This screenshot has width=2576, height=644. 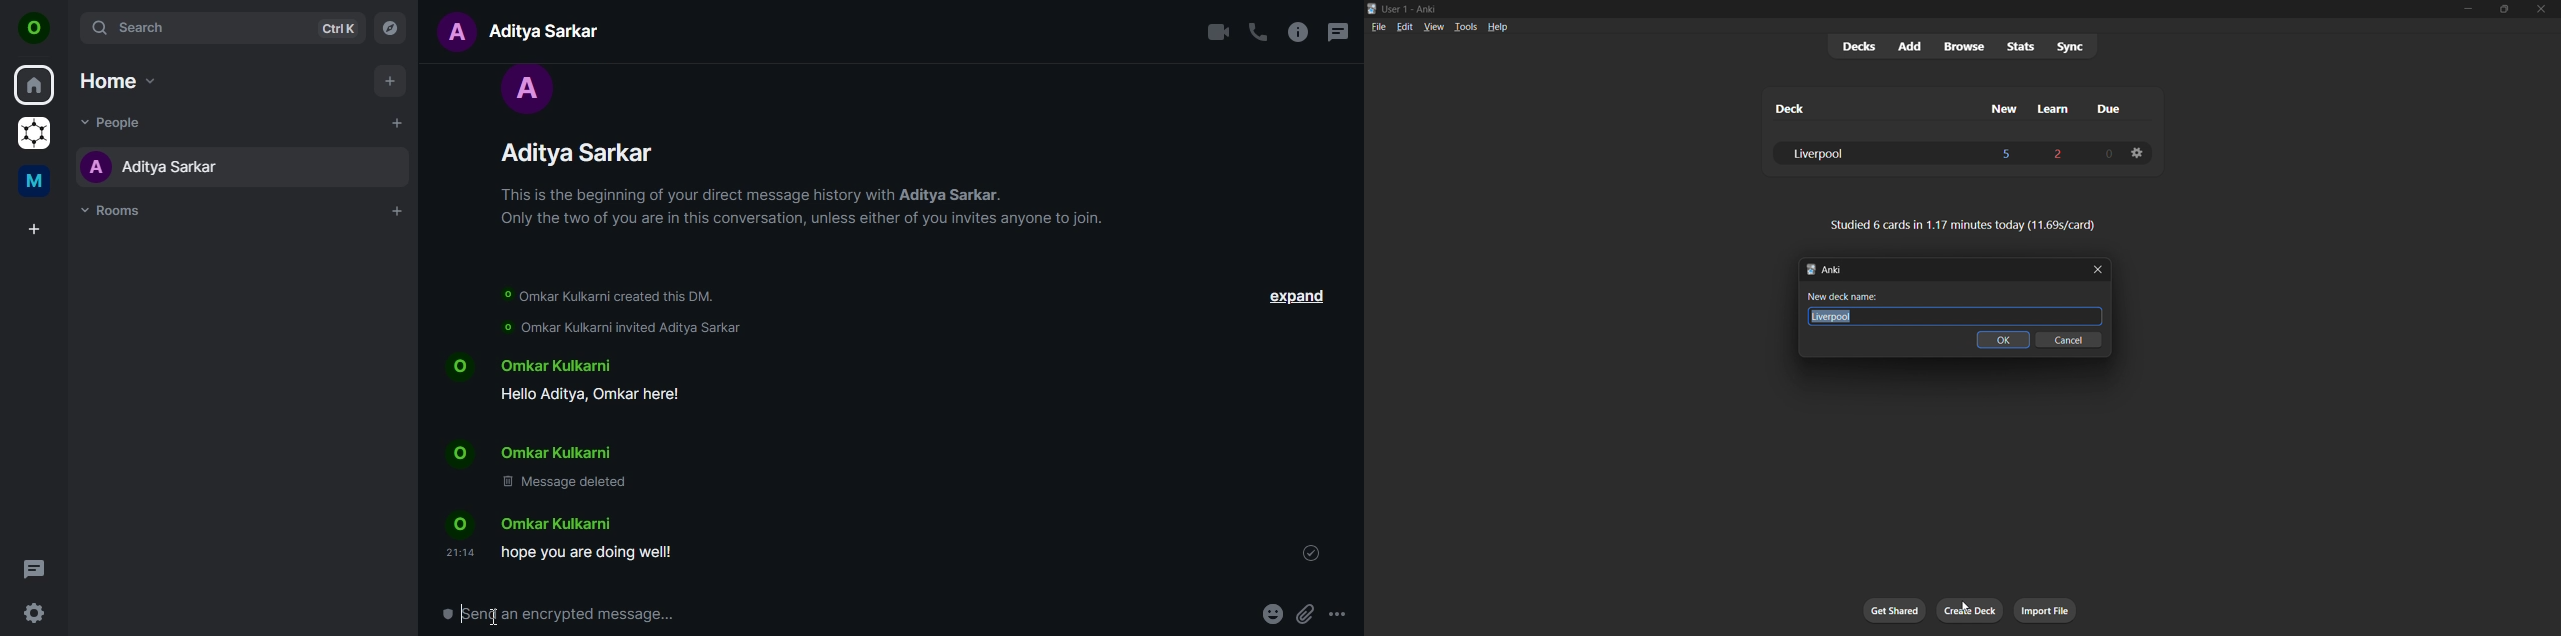 What do you see at coordinates (35, 83) in the screenshot?
I see `home` at bounding box center [35, 83].